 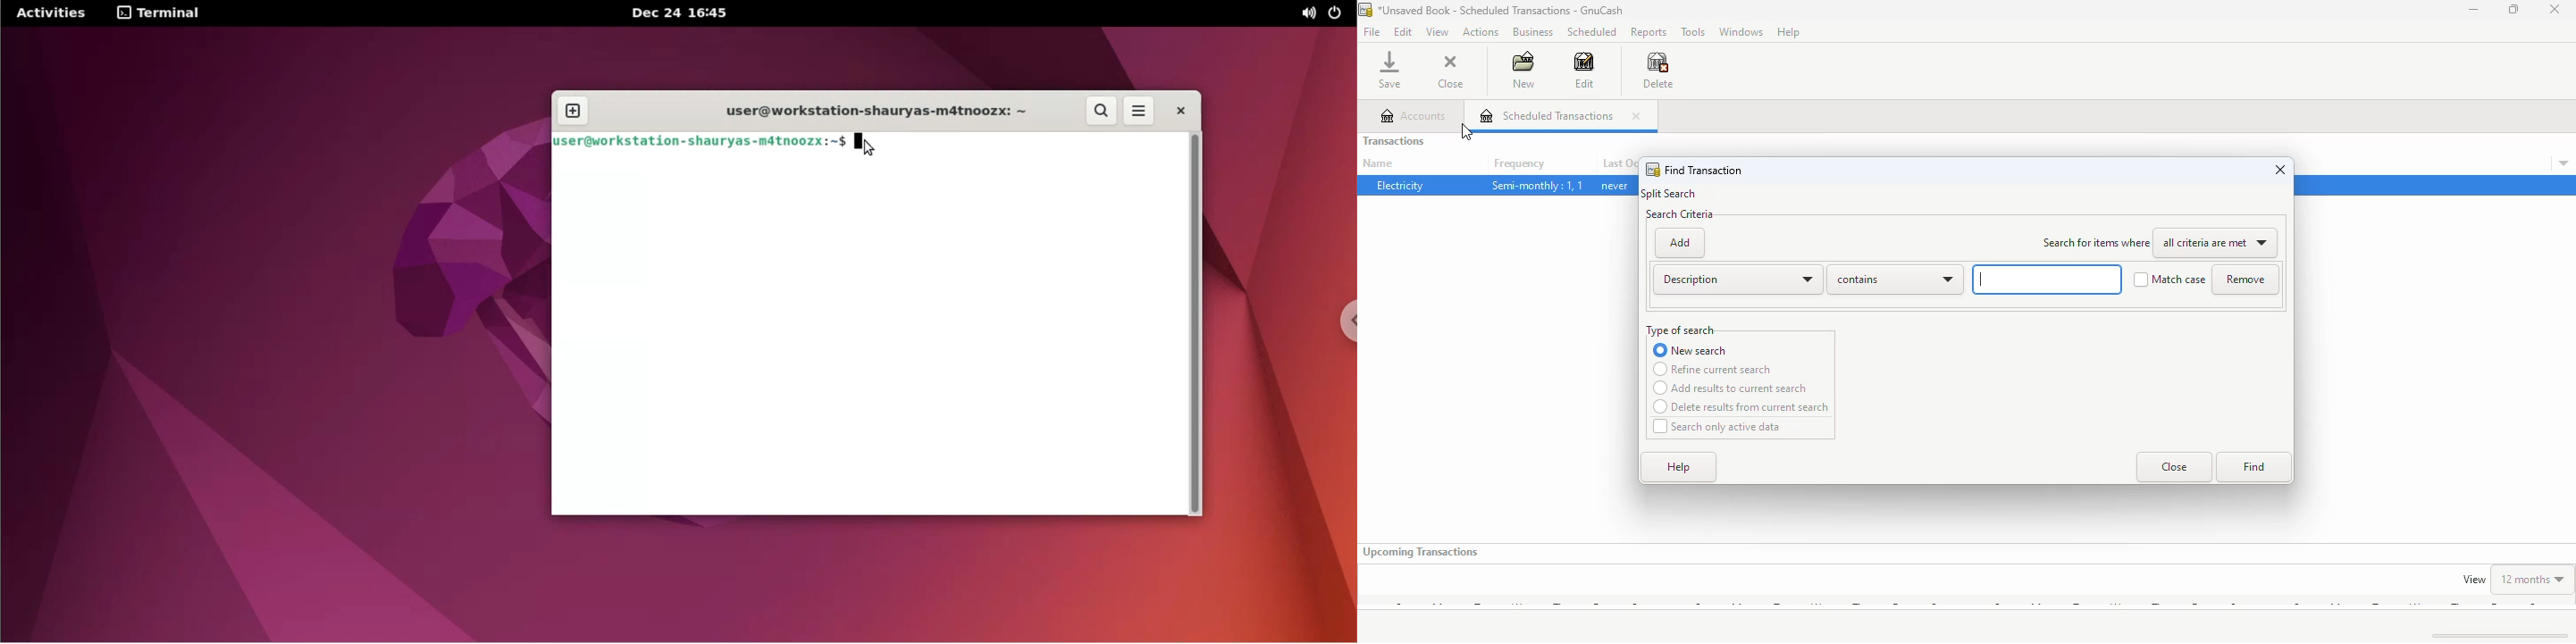 I want to click on close, so click(x=2174, y=466).